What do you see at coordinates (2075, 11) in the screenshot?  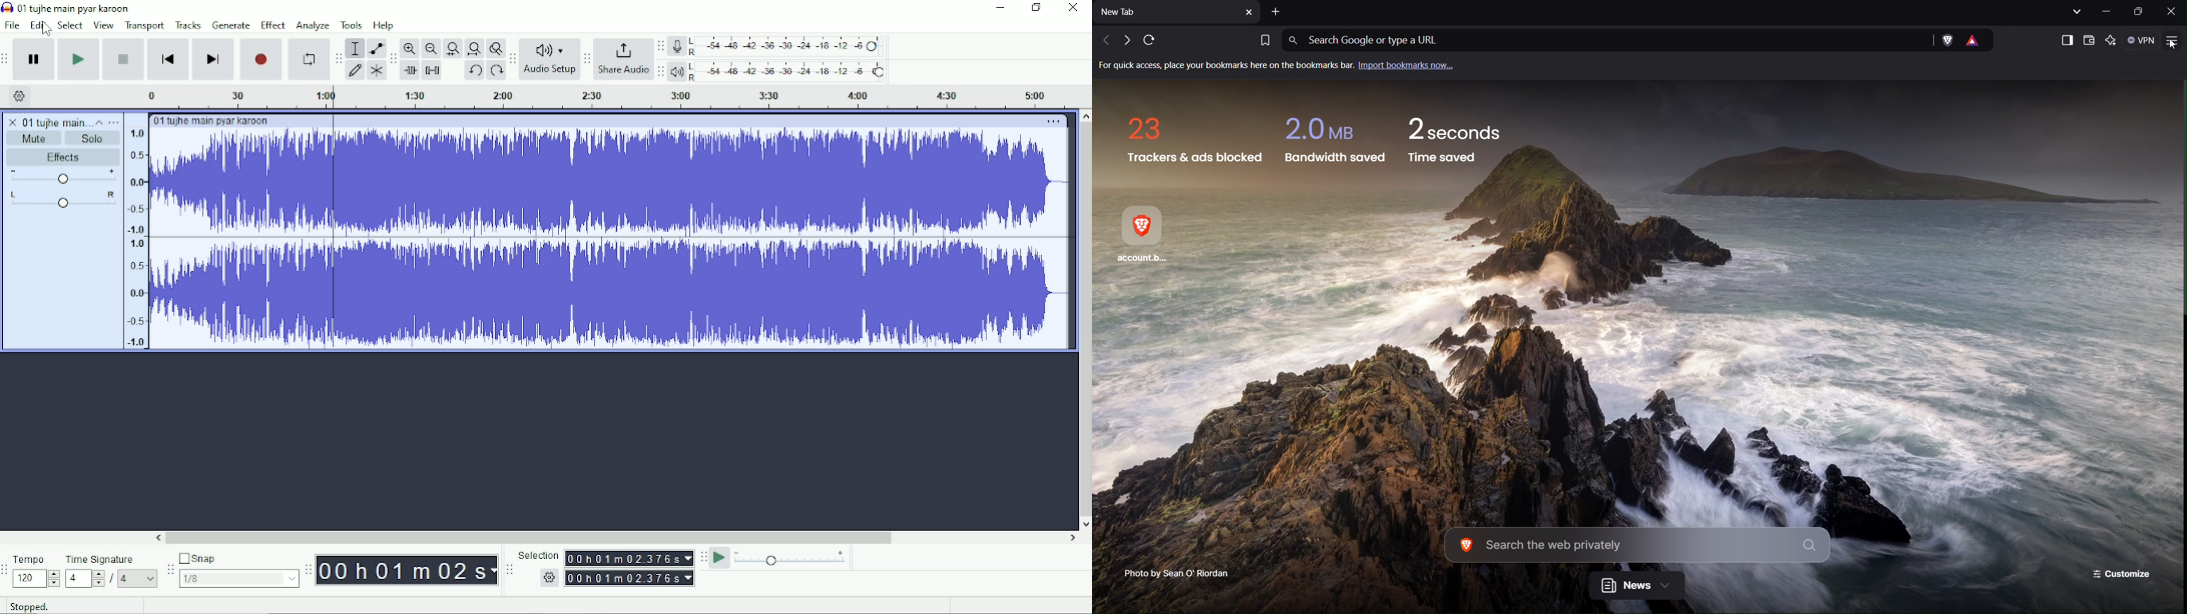 I see `List all tabs` at bounding box center [2075, 11].